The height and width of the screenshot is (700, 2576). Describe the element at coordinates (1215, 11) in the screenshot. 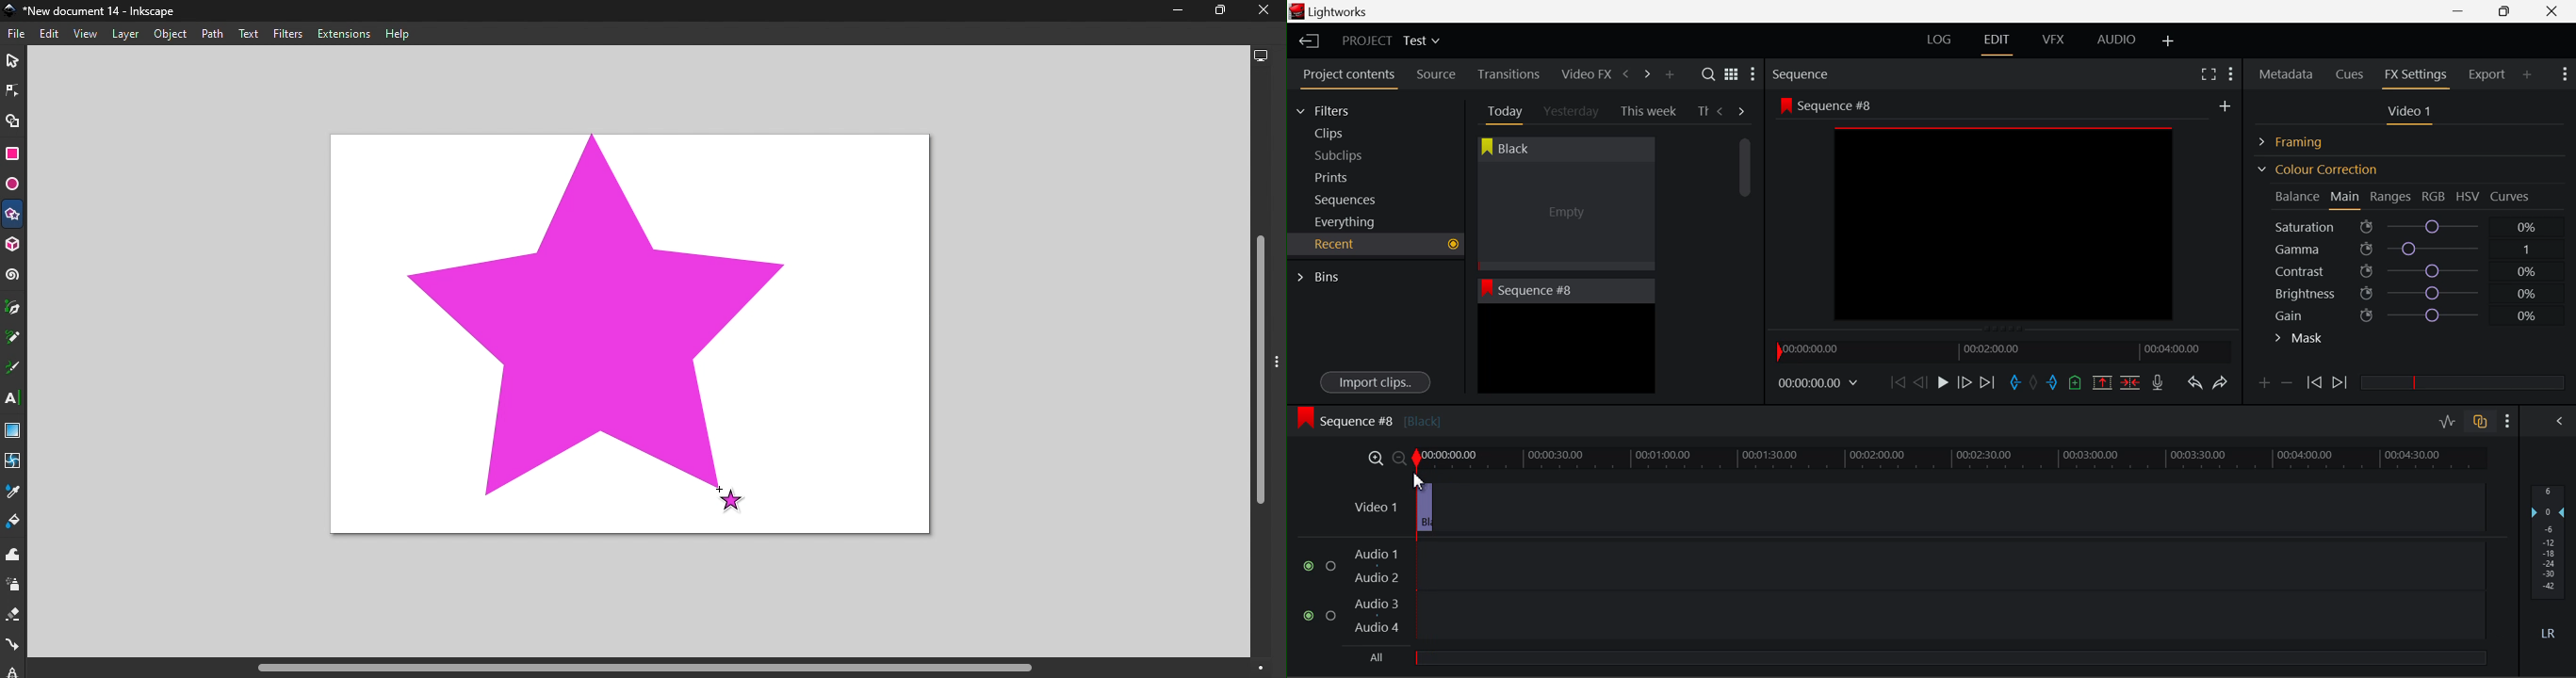

I see `Maximize` at that location.